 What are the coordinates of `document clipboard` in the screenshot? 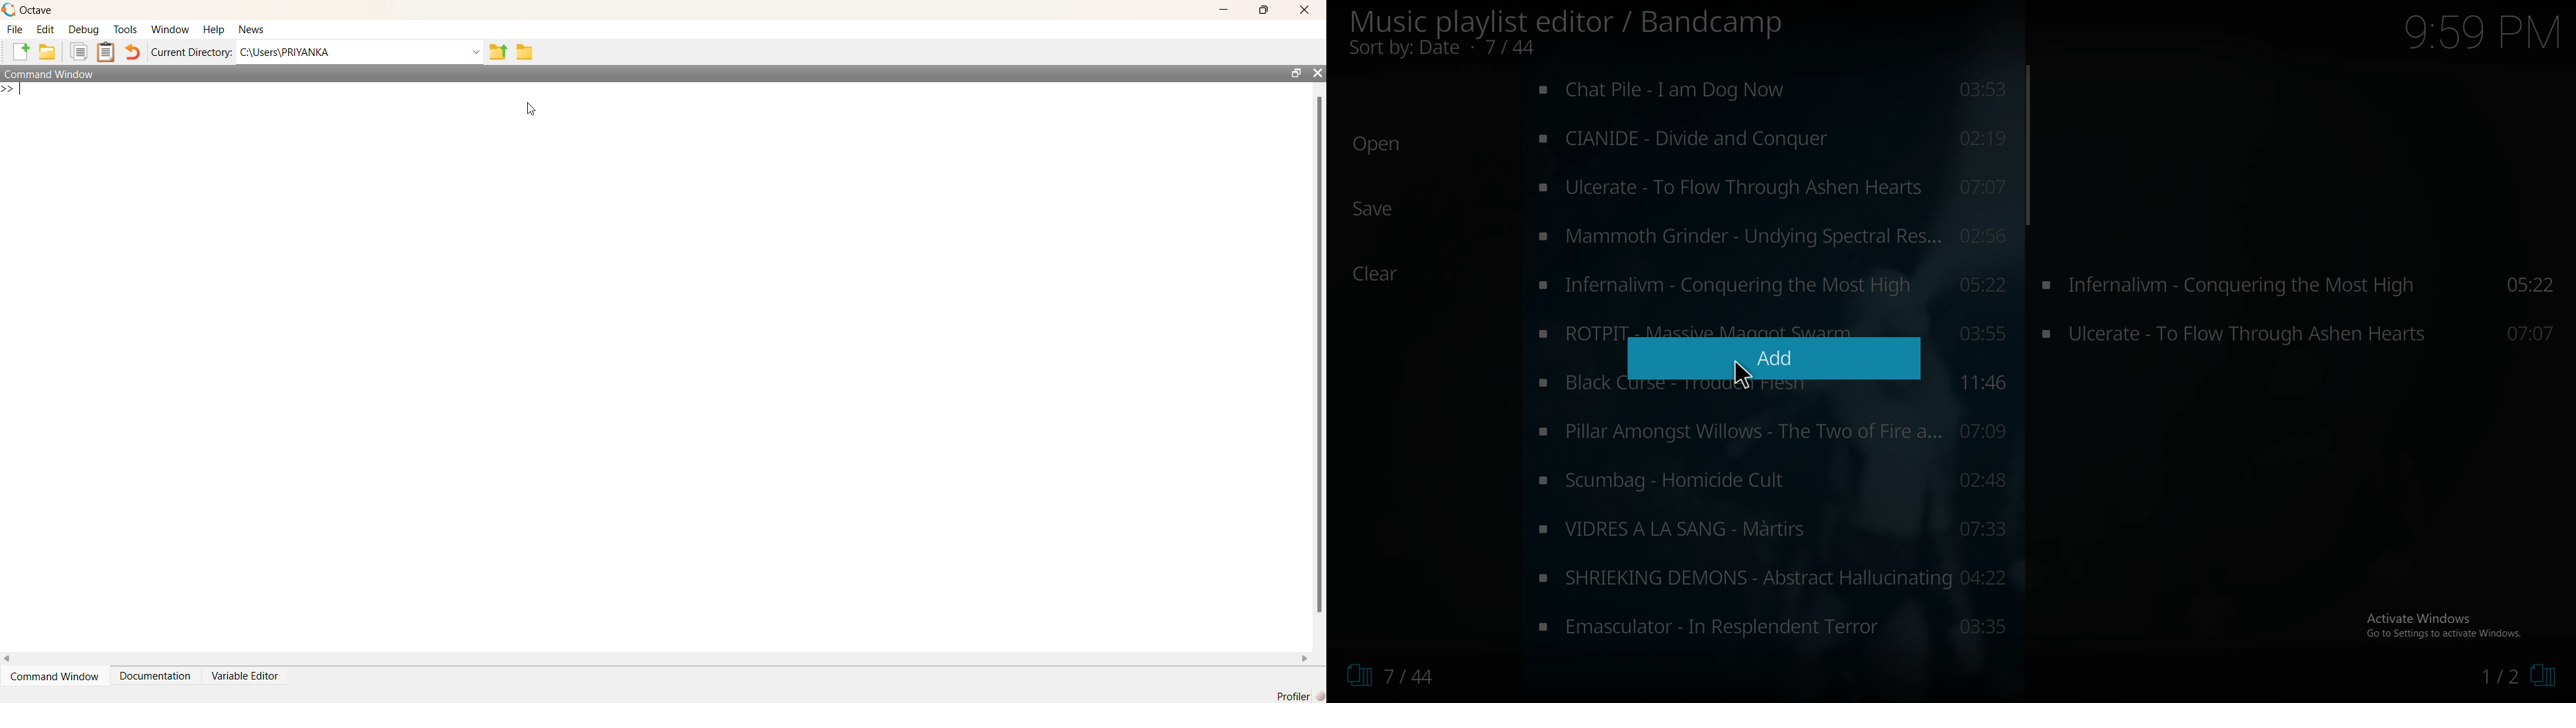 It's located at (106, 52).